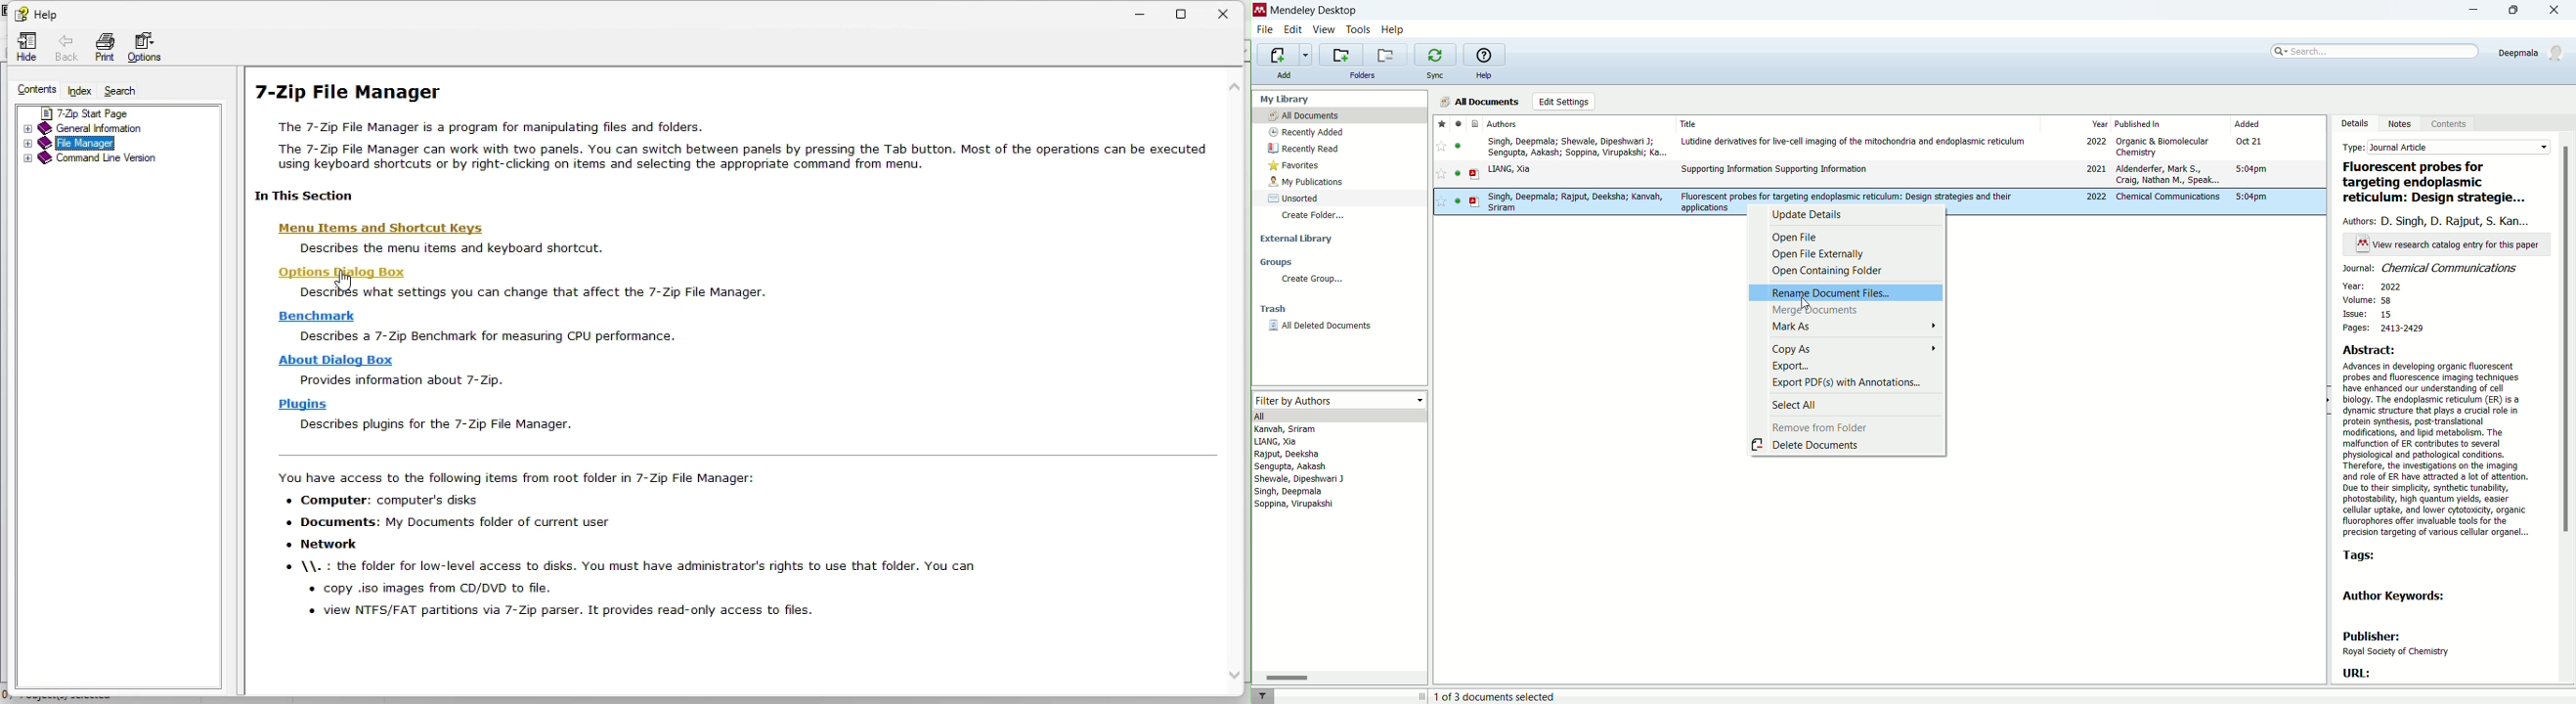 This screenshot has height=728, width=2576. I want to click on favorite, so click(1440, 176).